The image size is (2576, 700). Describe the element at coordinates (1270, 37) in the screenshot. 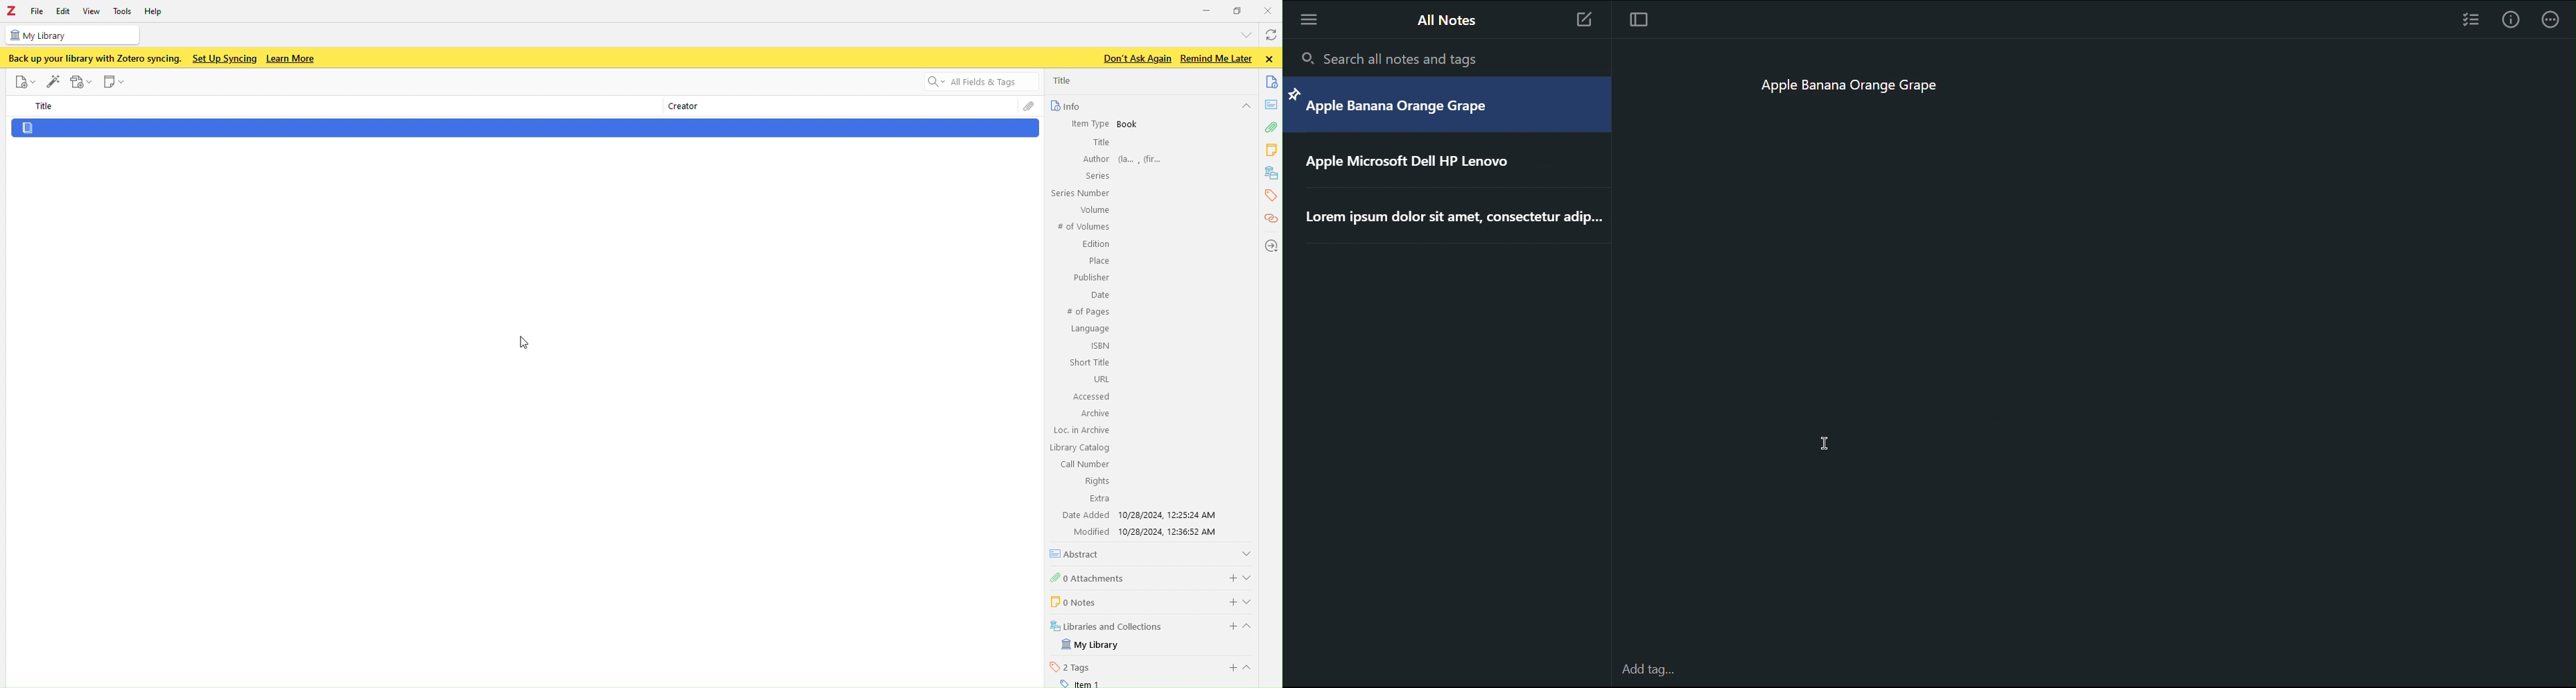

I see `refresh ` at that location.